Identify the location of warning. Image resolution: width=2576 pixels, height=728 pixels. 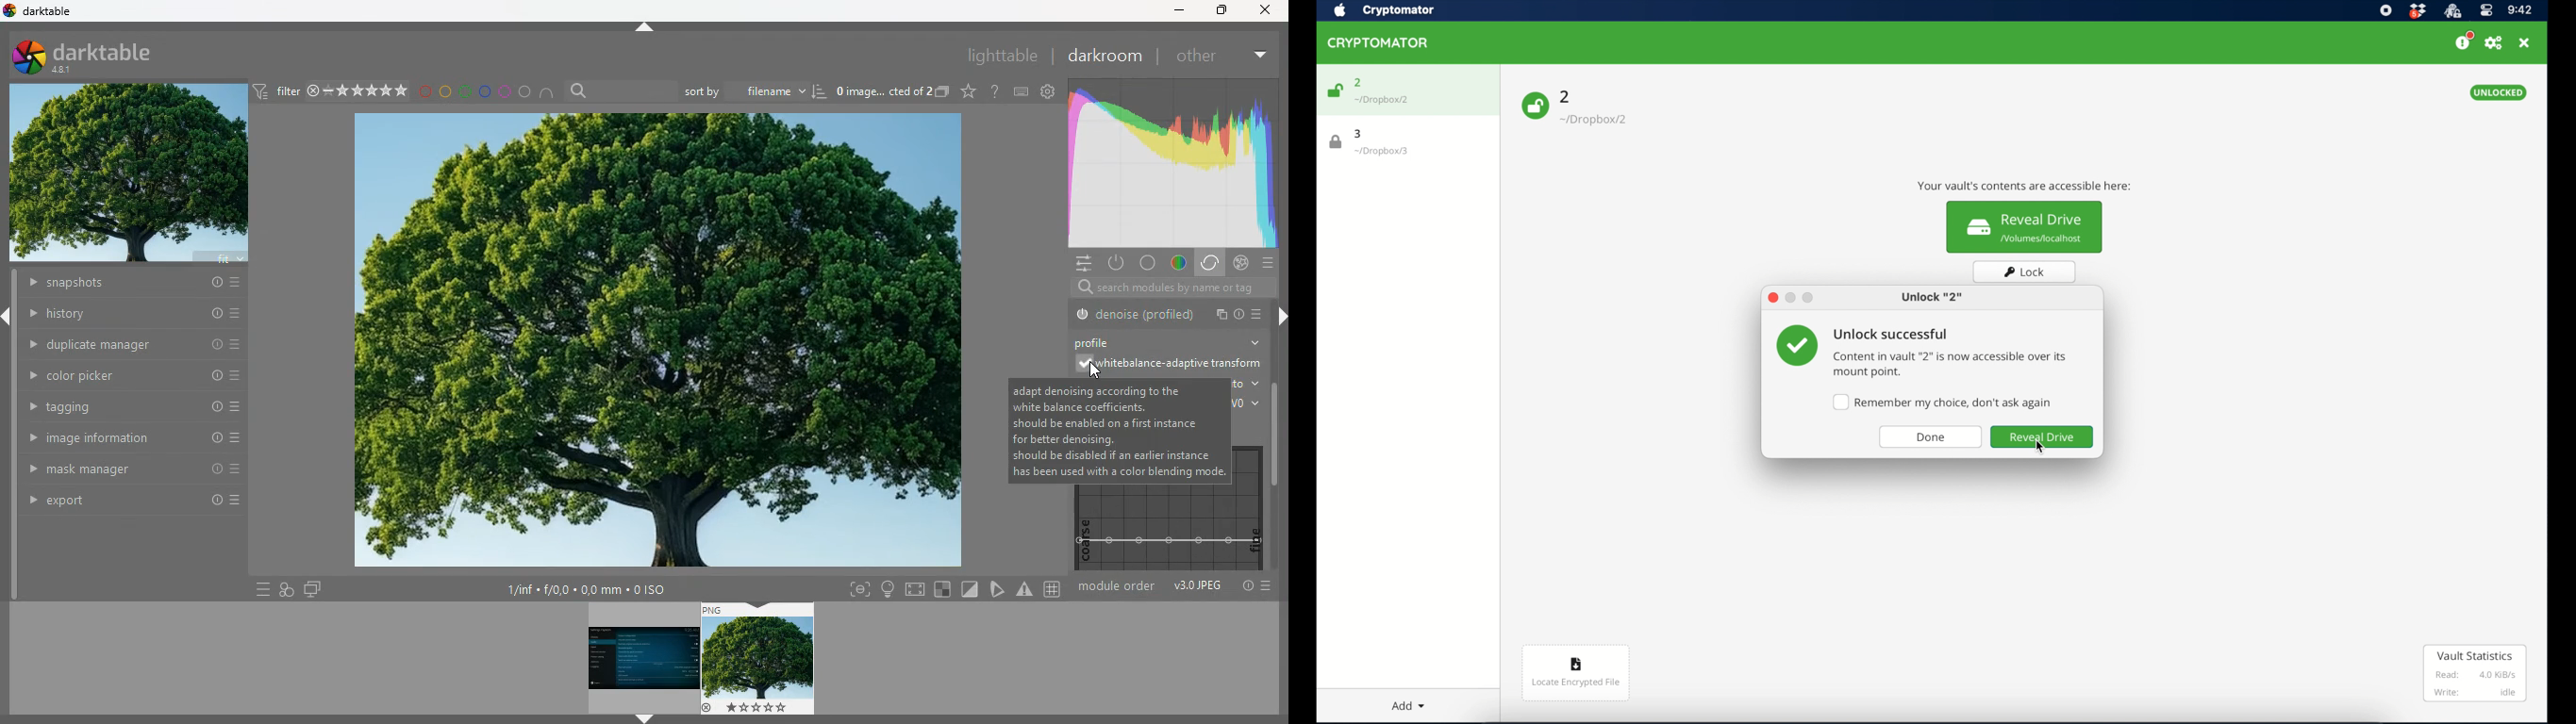
(1025, 589).